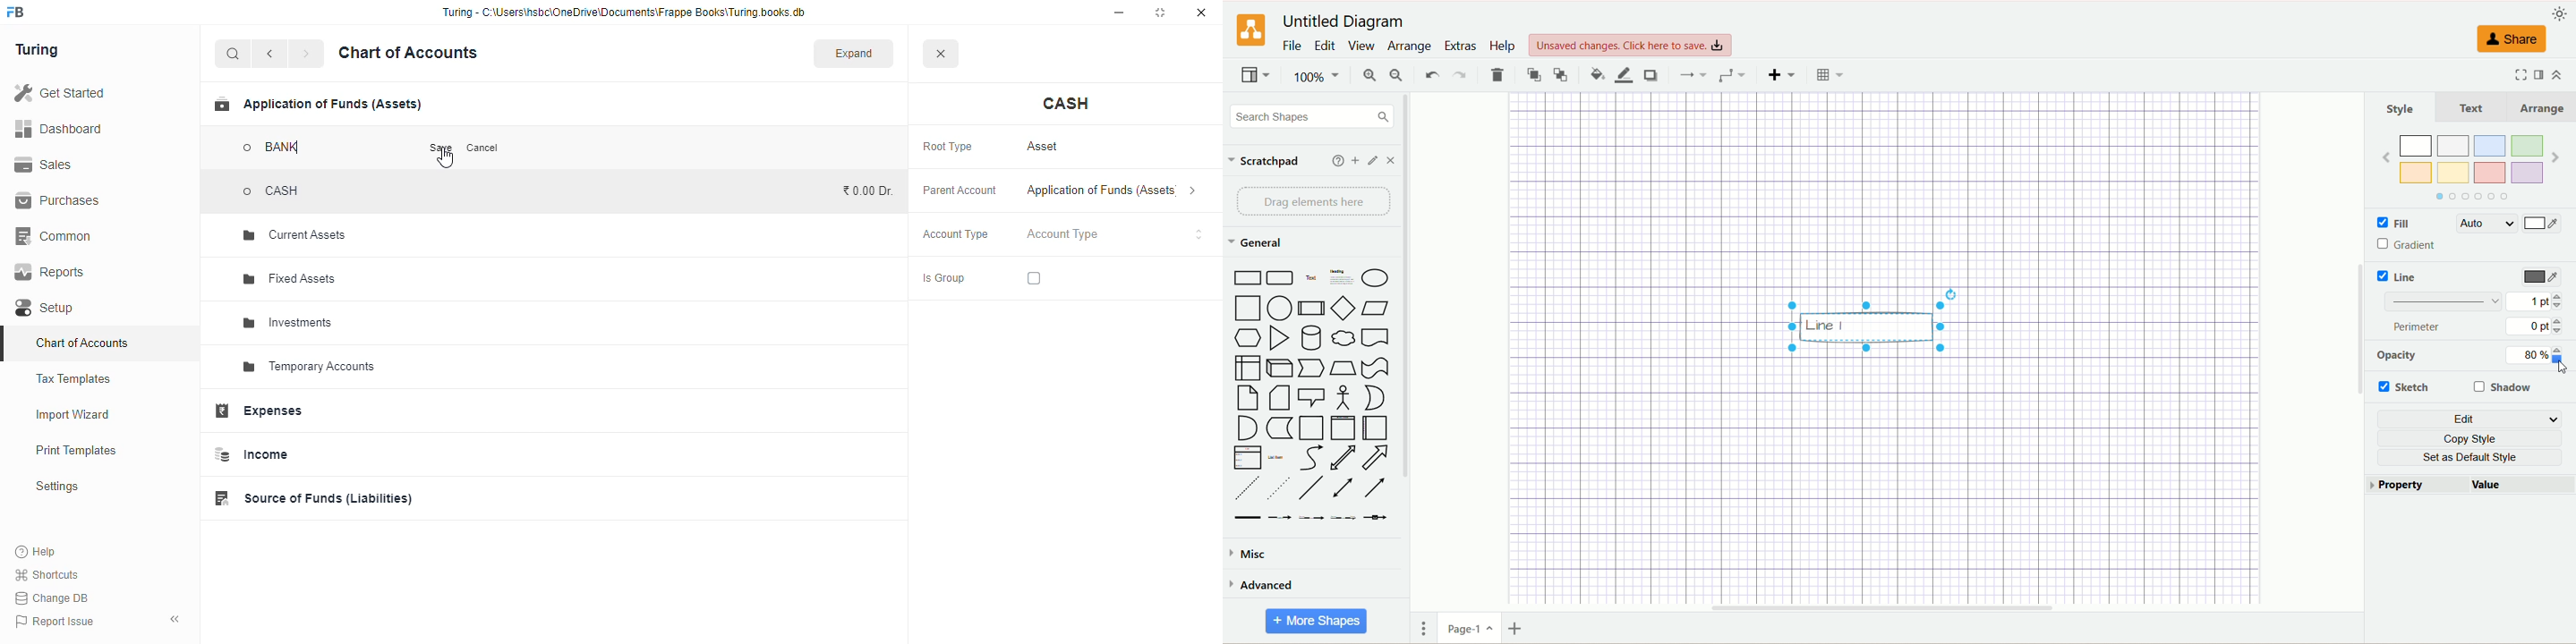 The height and width of the screenshot is (644, 2576). Describe the element at coordinates (854, 53) in the screenshot. I see `expand` at that location.